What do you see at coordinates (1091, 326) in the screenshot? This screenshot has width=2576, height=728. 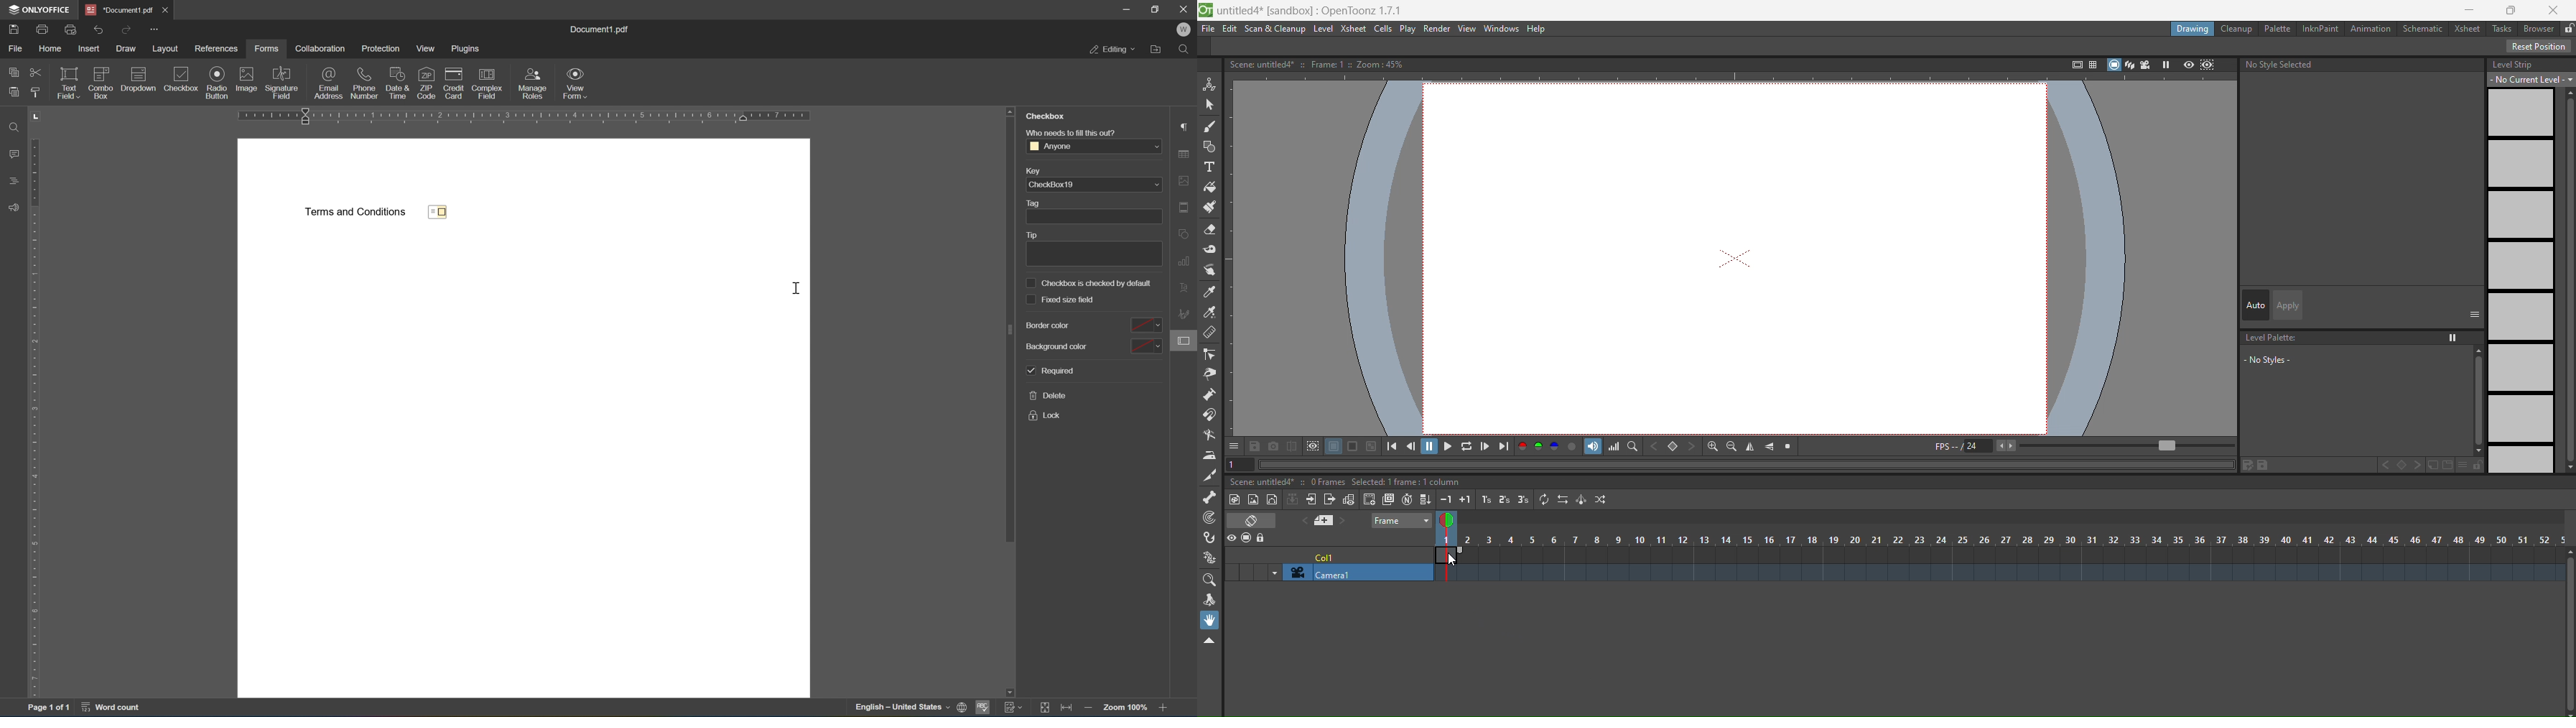 I see `border color` at bounding box center [1091, 326].